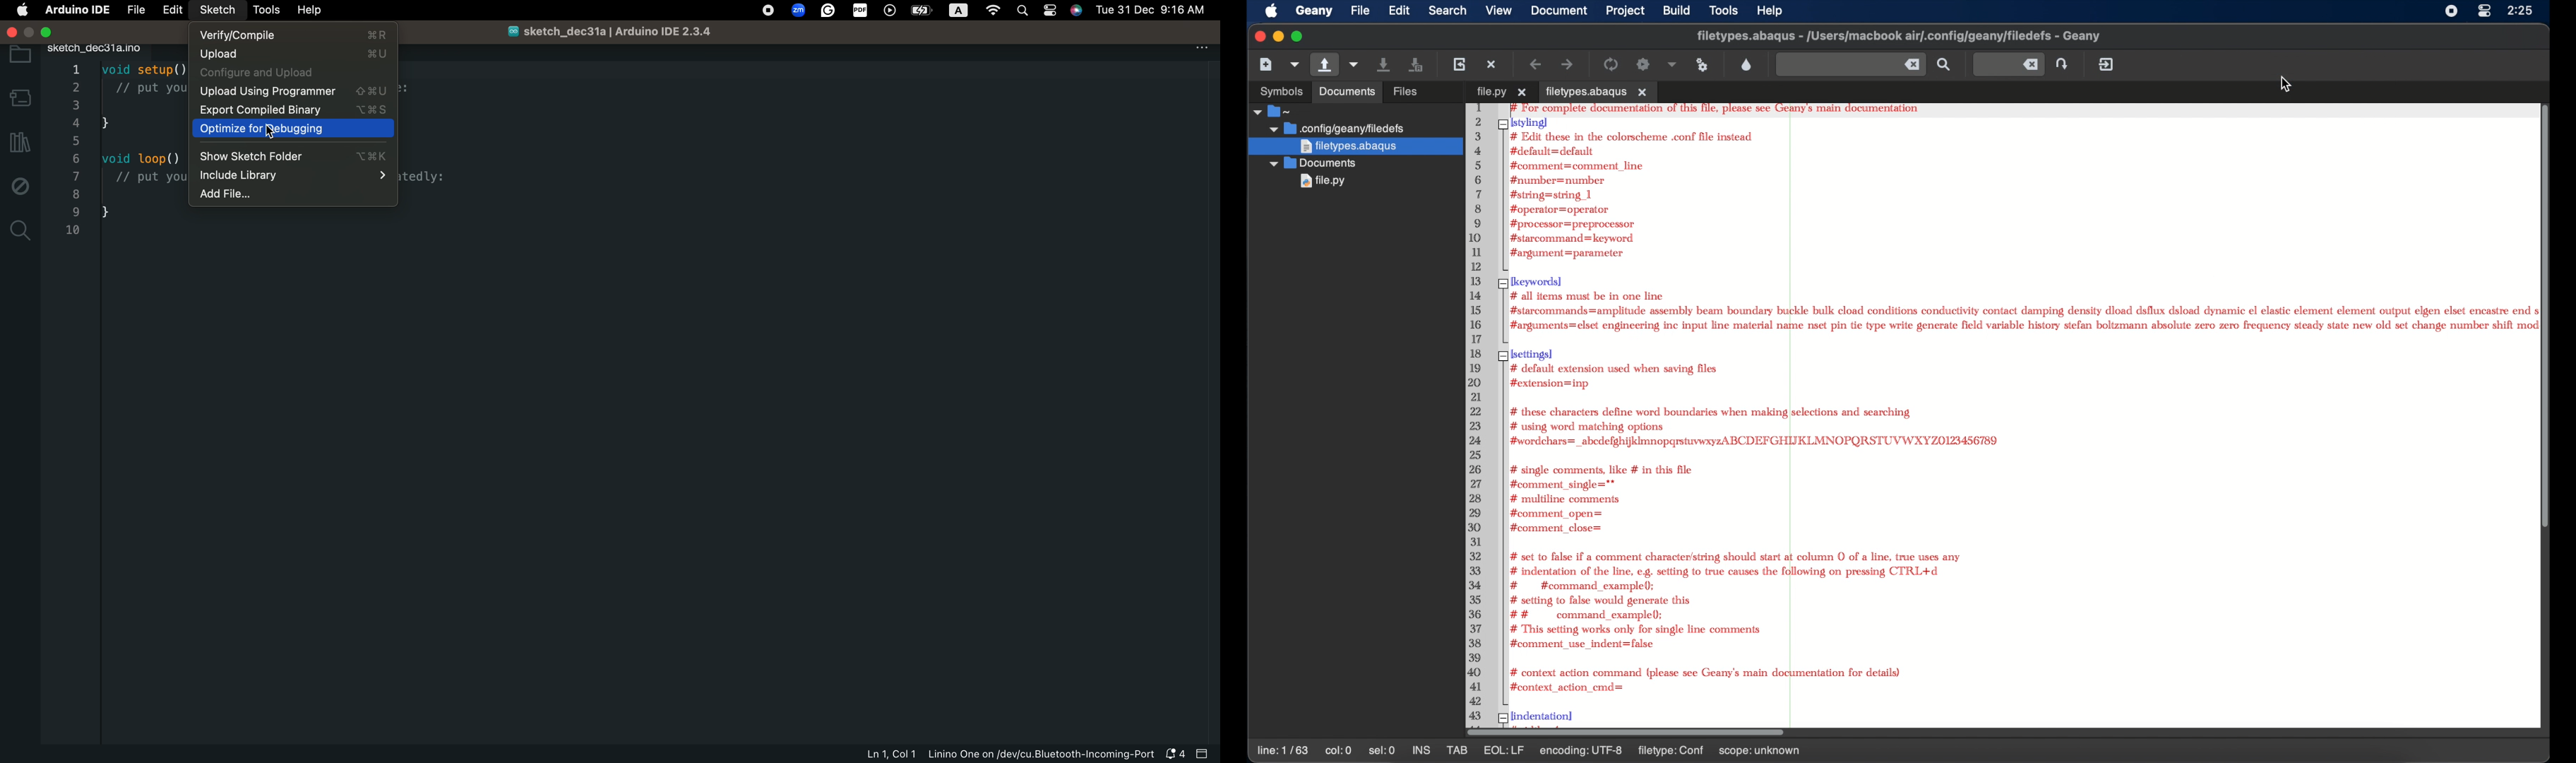  I want to click on close bar, so click(1205, 753).